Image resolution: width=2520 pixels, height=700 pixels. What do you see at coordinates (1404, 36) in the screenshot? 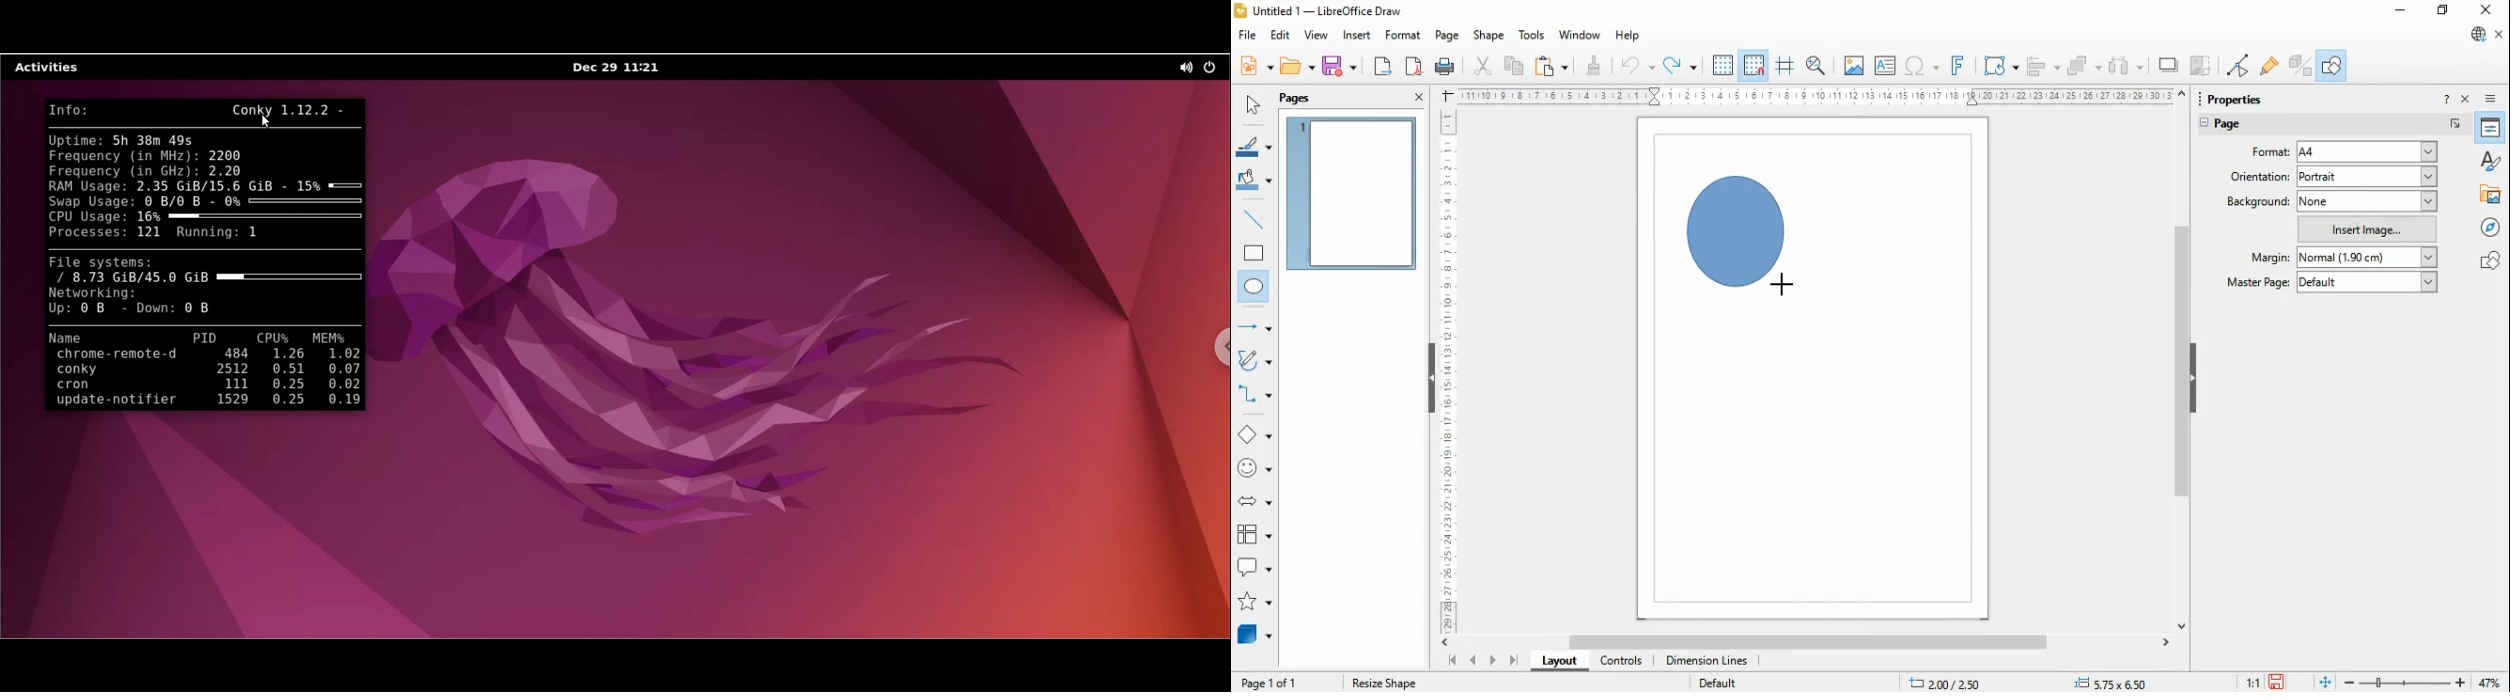
I see `format` at bounding box center [1404, 36].